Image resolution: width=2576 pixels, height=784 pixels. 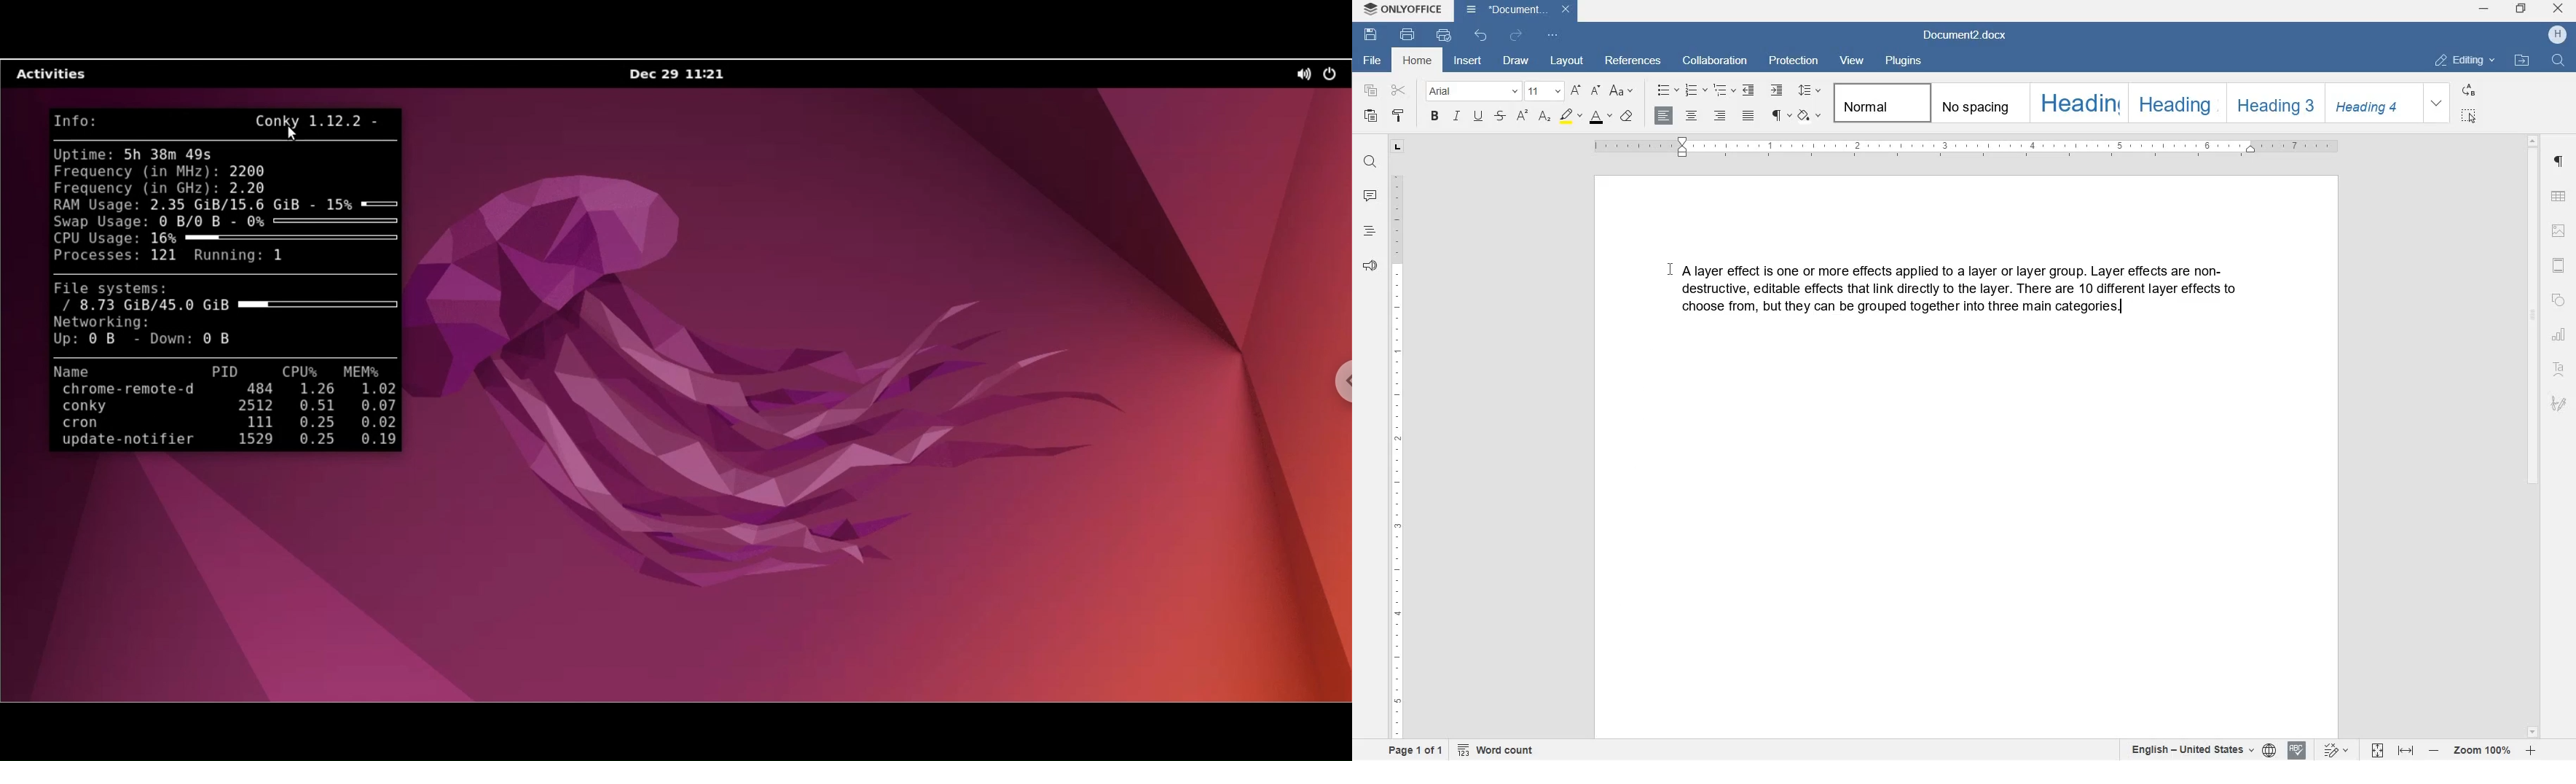 I want to click on align right, so click(x=1663, y=117).